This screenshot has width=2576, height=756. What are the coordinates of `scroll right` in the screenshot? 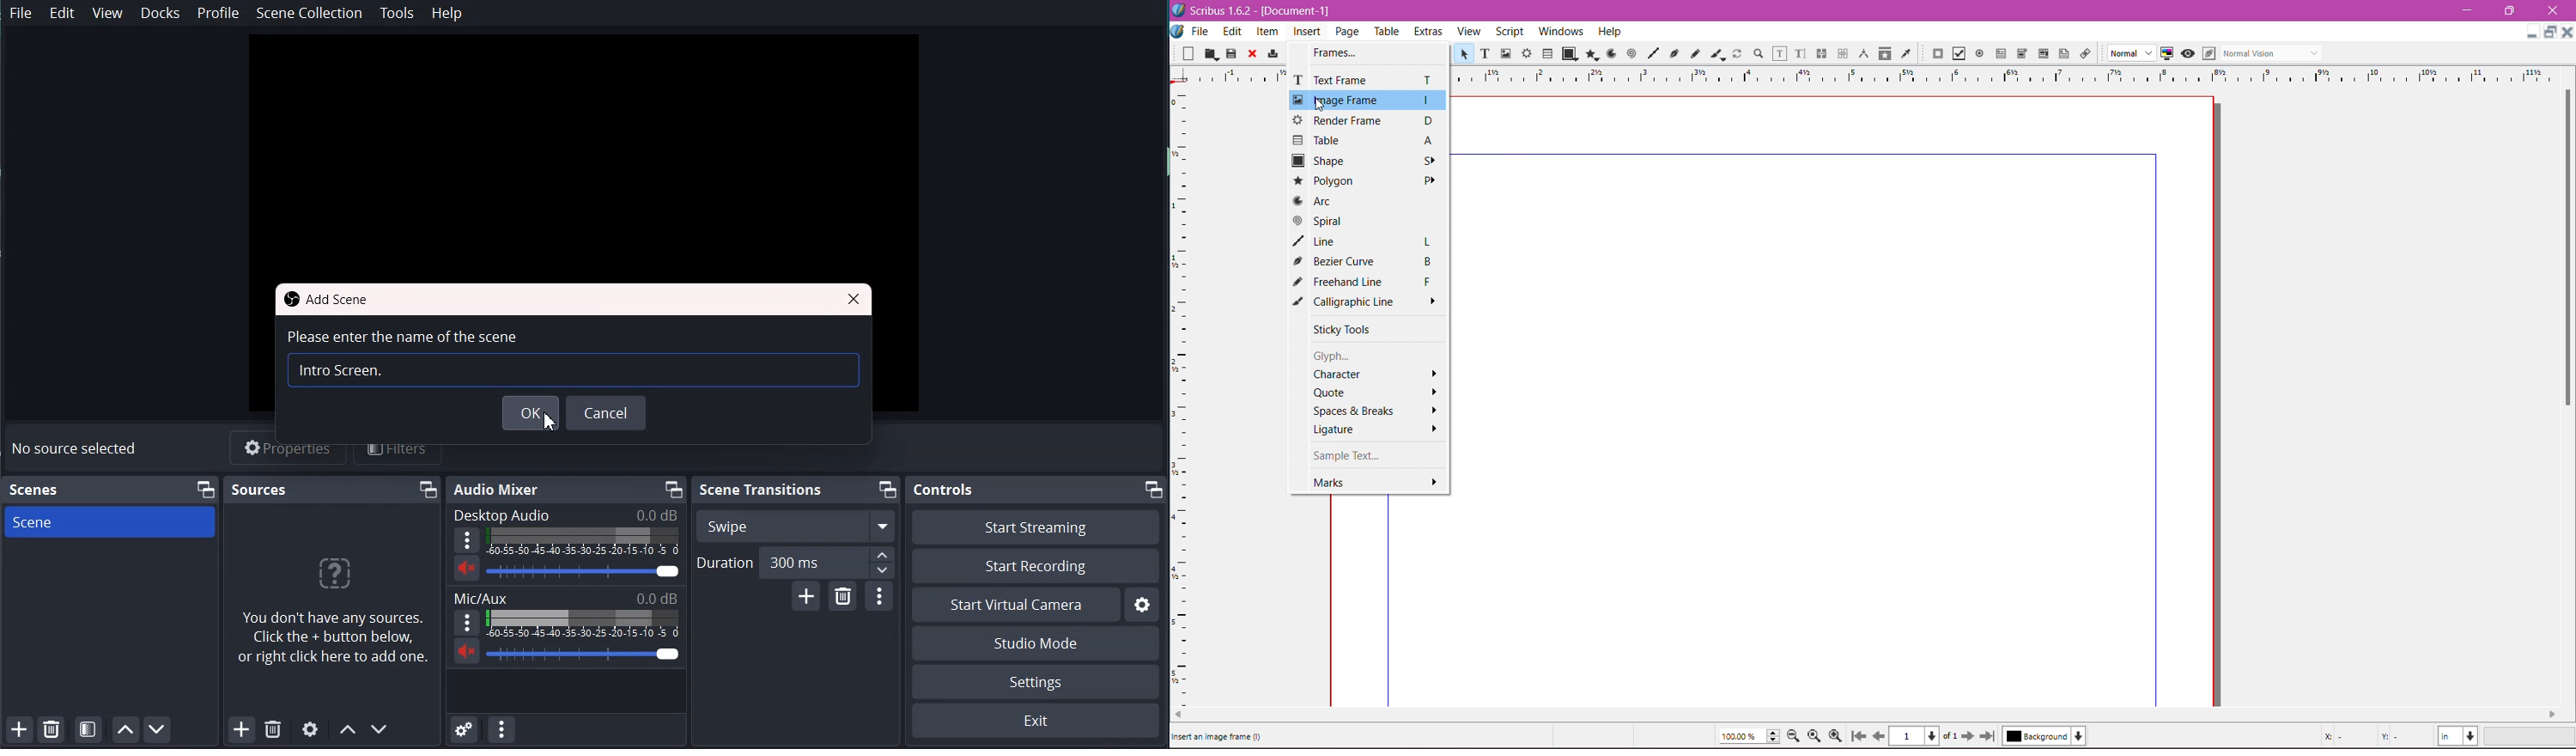 It's located at (2559, 715).